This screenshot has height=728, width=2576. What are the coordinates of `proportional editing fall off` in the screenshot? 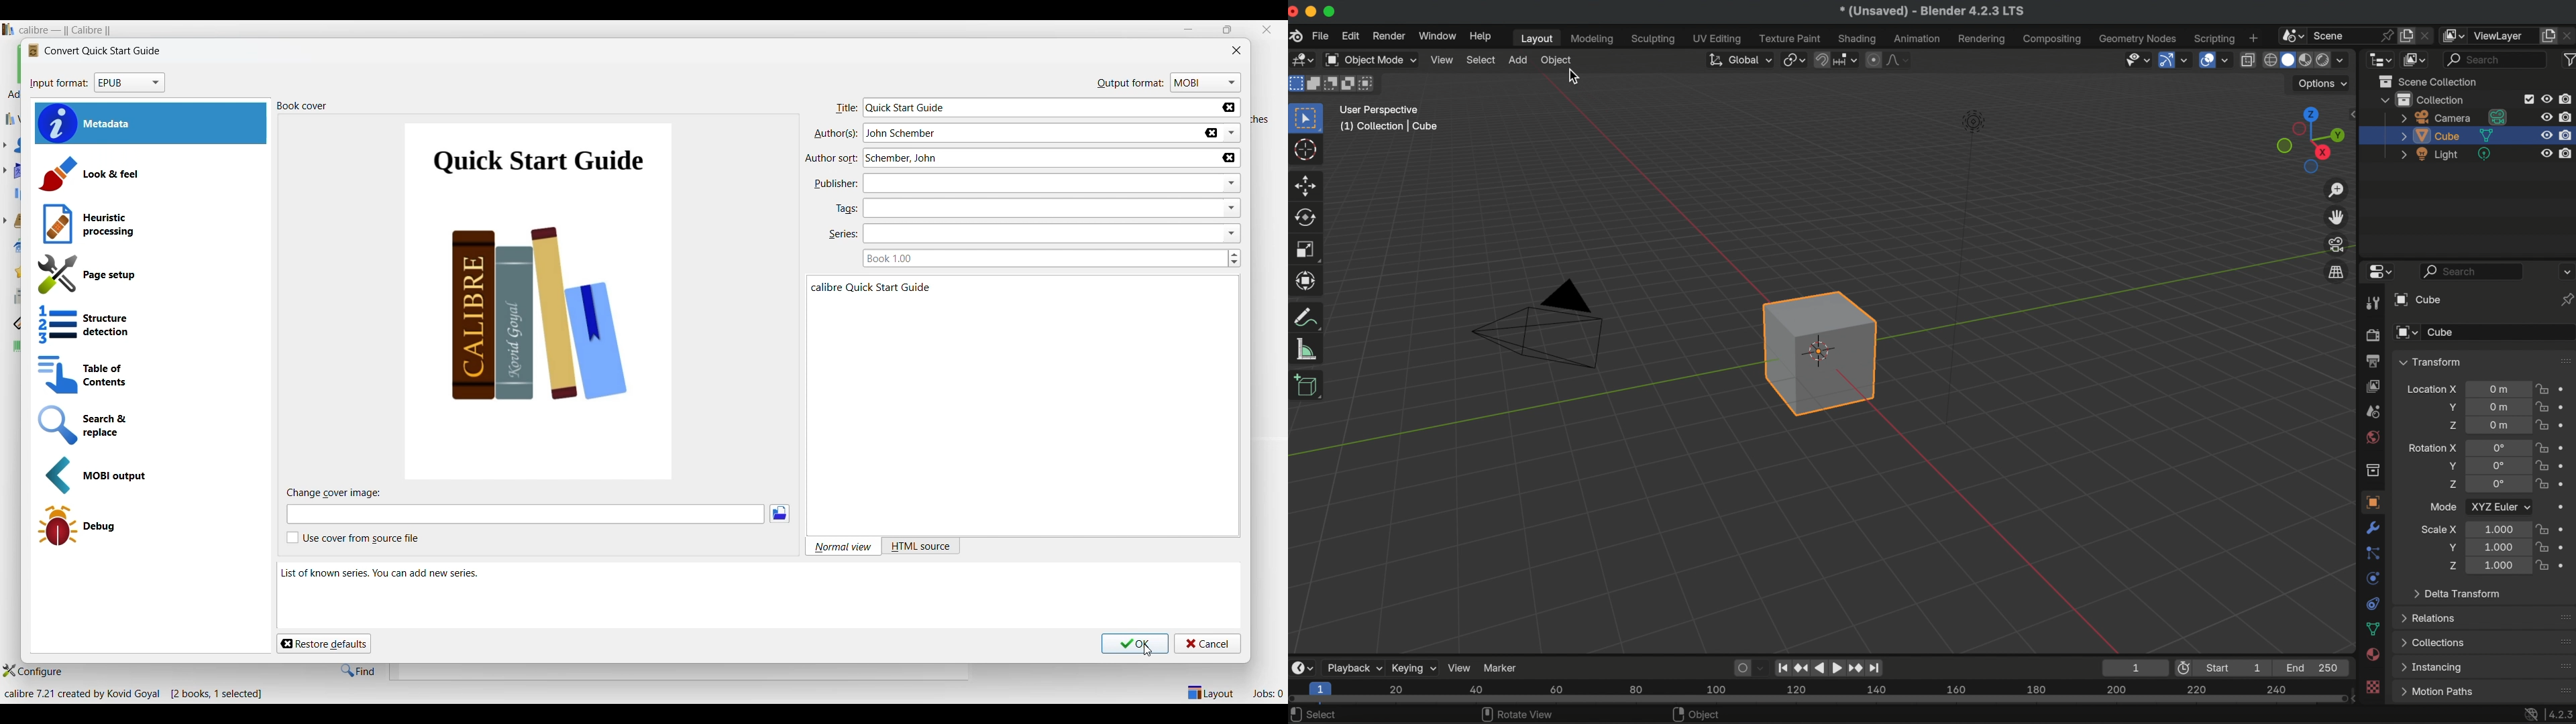 It's located at (1898, 60).